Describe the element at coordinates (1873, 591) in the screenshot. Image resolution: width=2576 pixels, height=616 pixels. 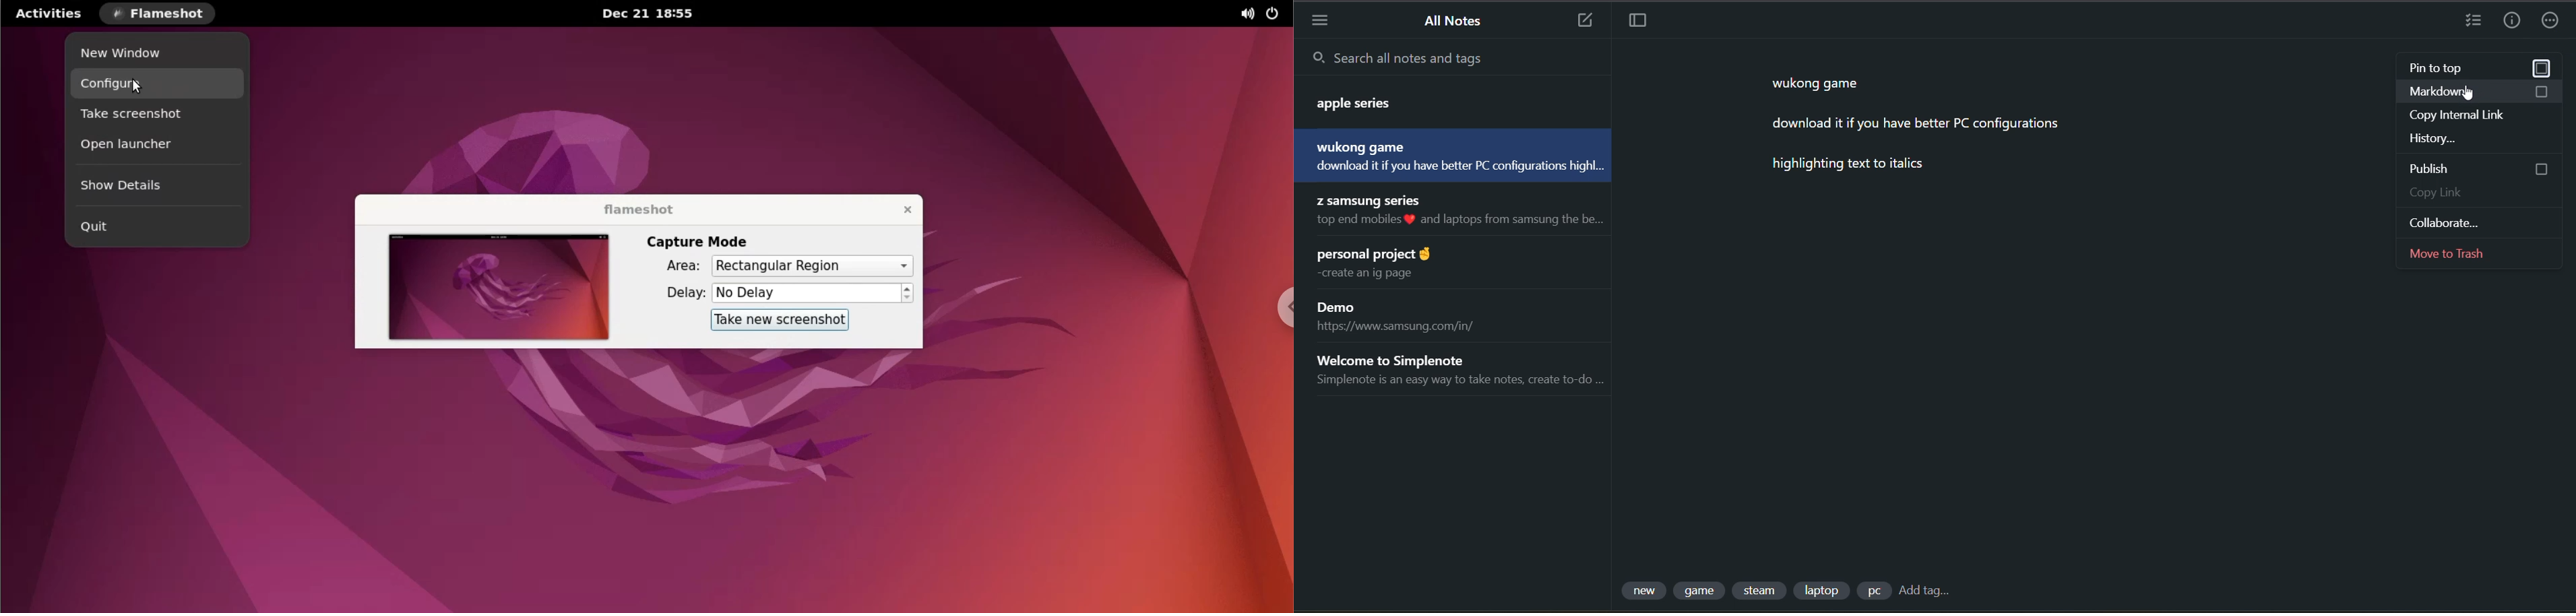
I see `tag 5` at that location.